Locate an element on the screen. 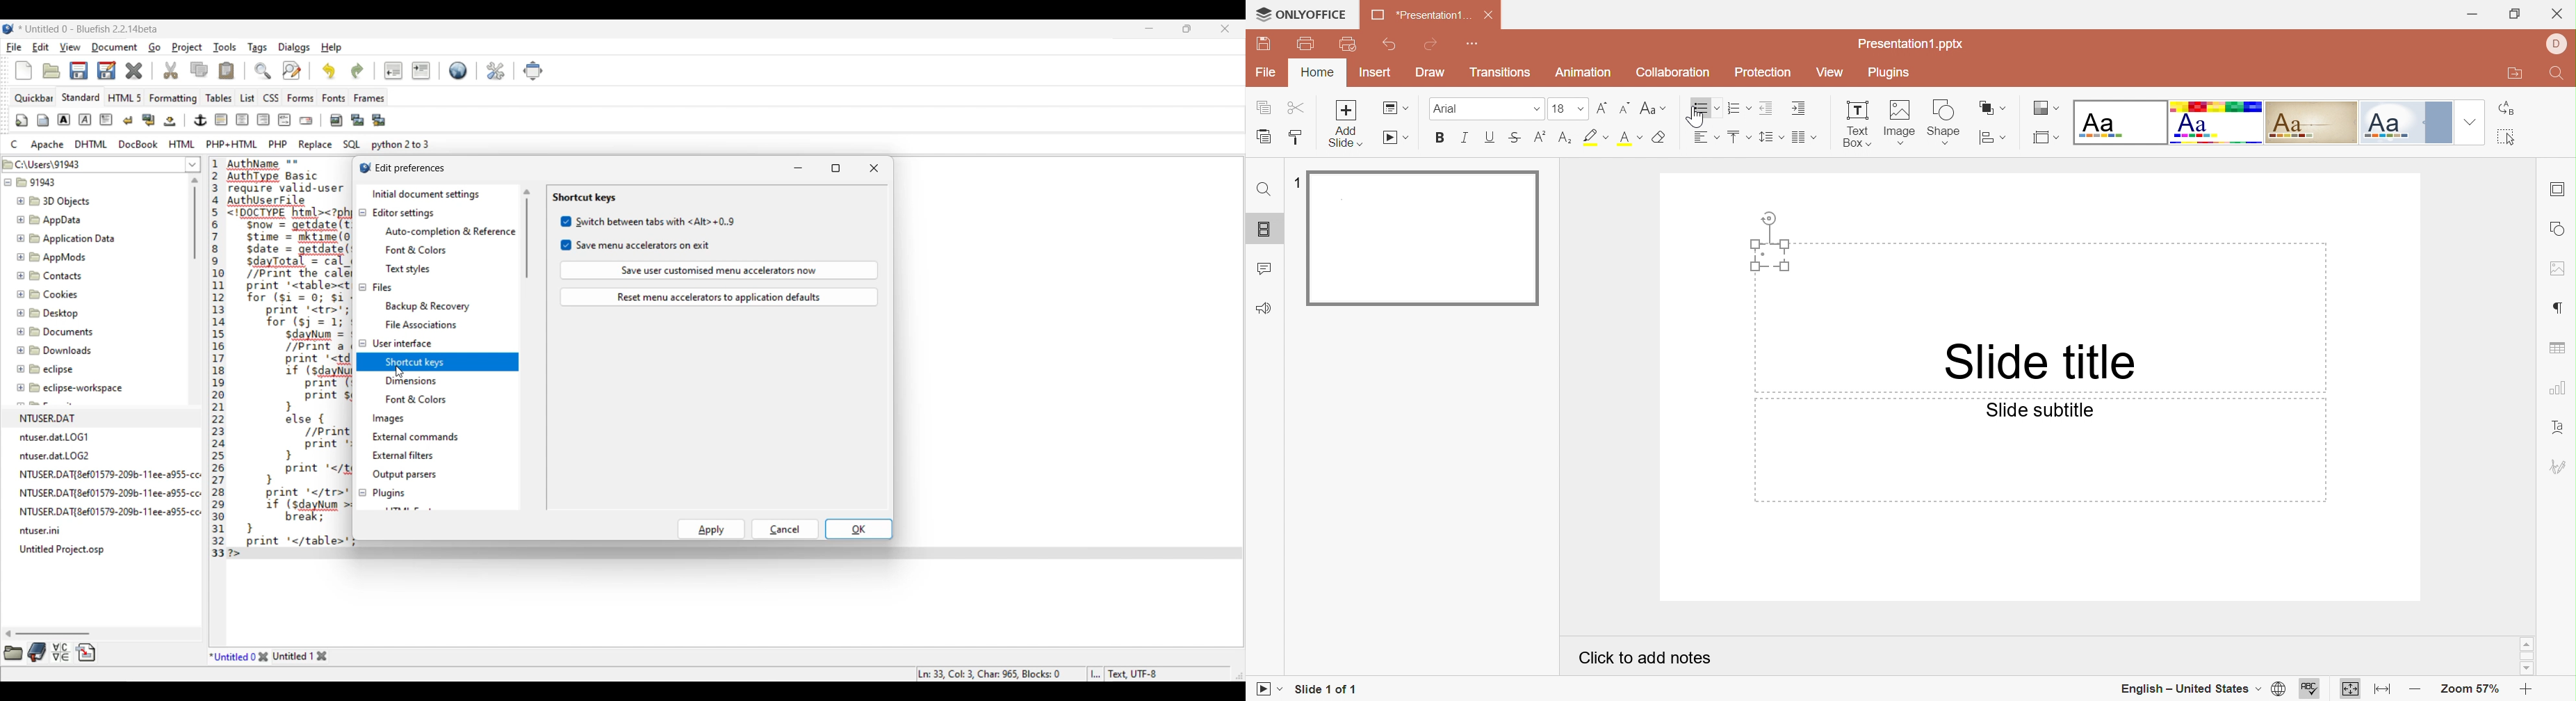  Redo is located at coordinates (1430, 46).